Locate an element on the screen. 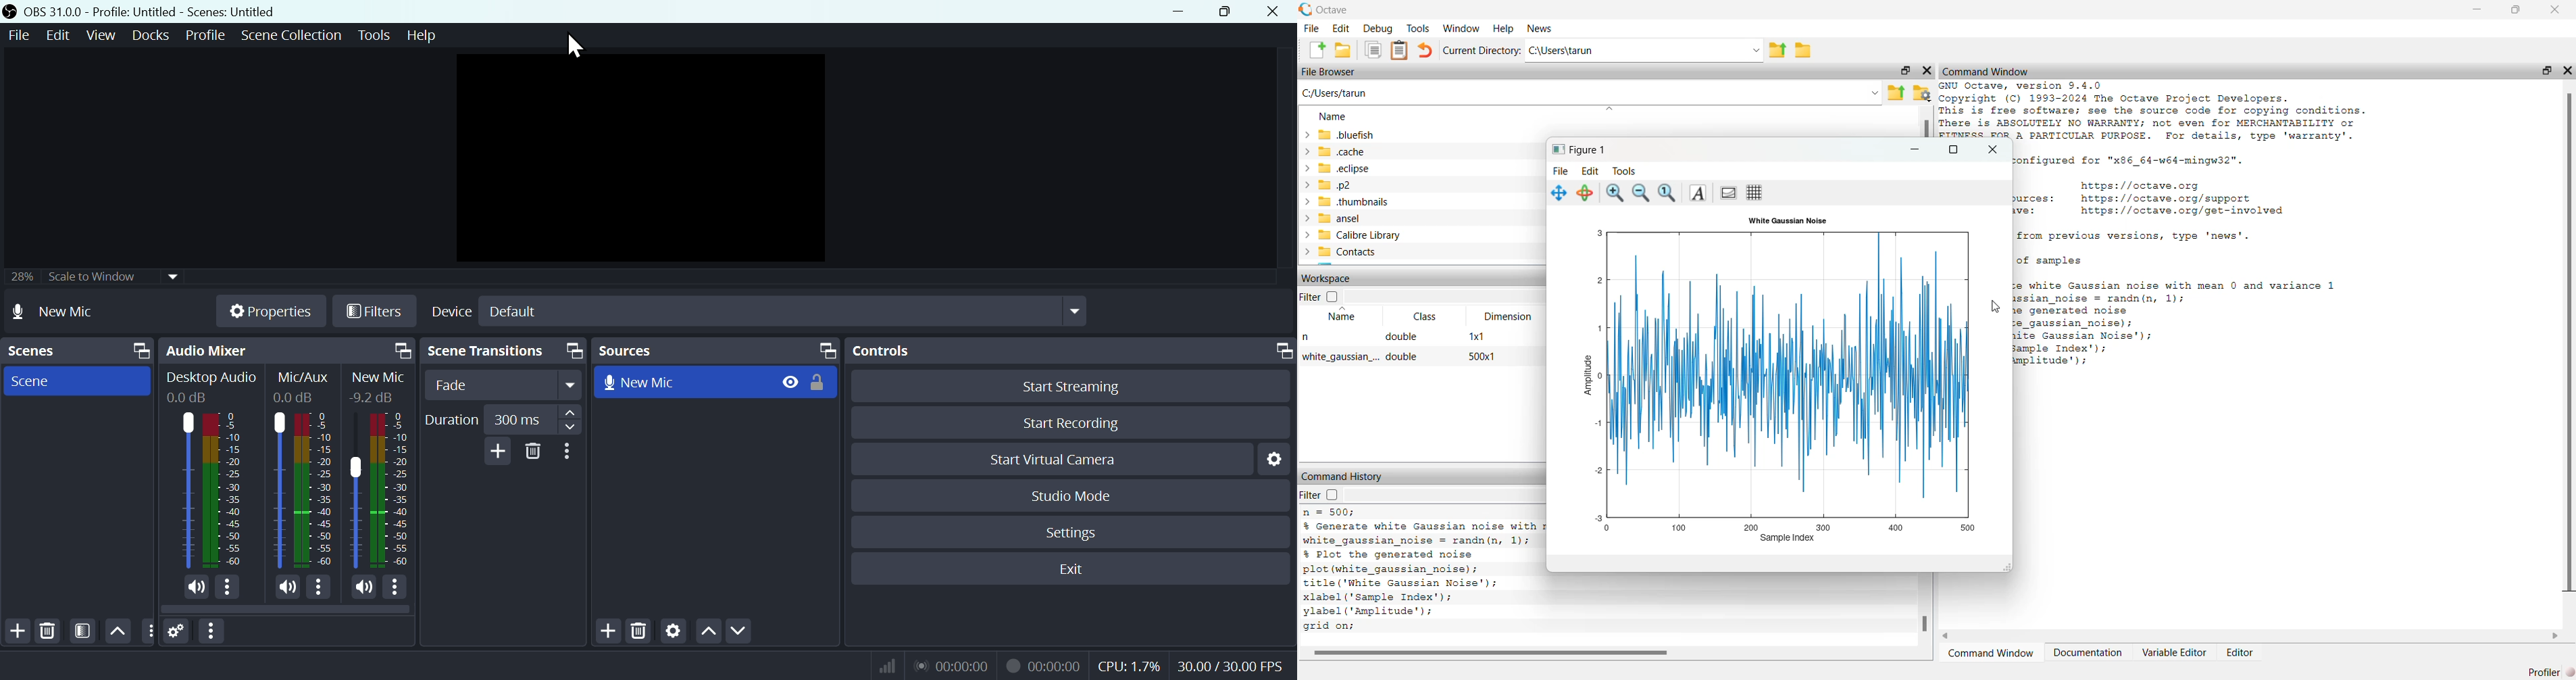 The height and width of the screenshot is (700, 2576). New Mic is located at coordinates (379, 378).